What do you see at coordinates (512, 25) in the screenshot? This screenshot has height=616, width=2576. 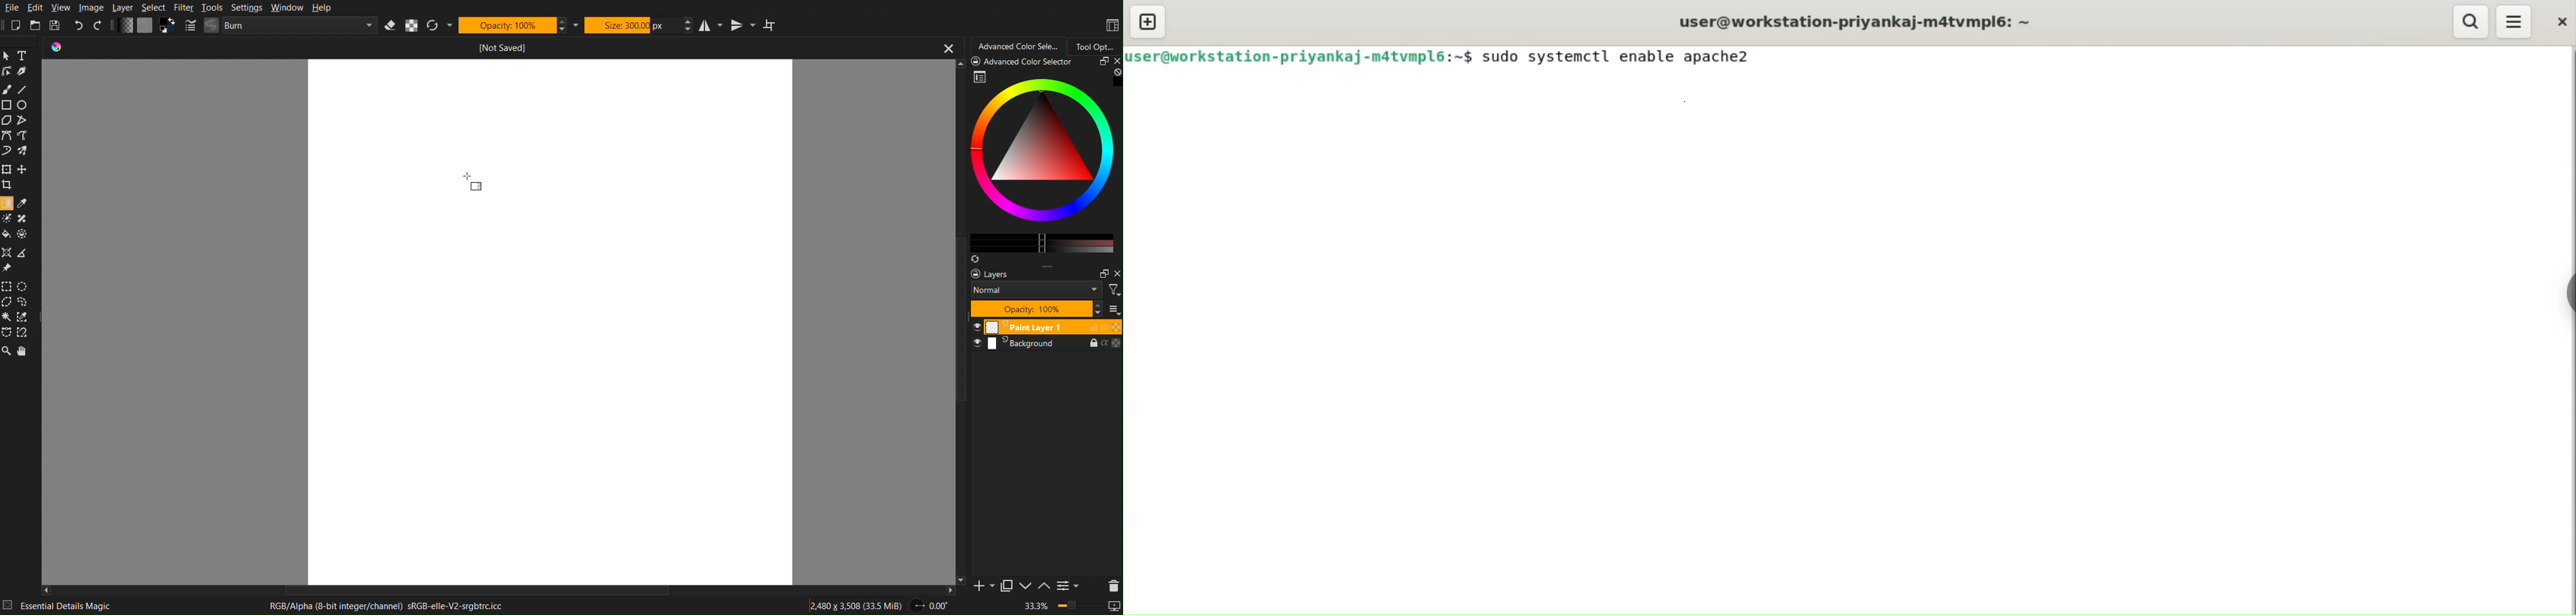 I see `Opacity` at bounding box center [512, 25].